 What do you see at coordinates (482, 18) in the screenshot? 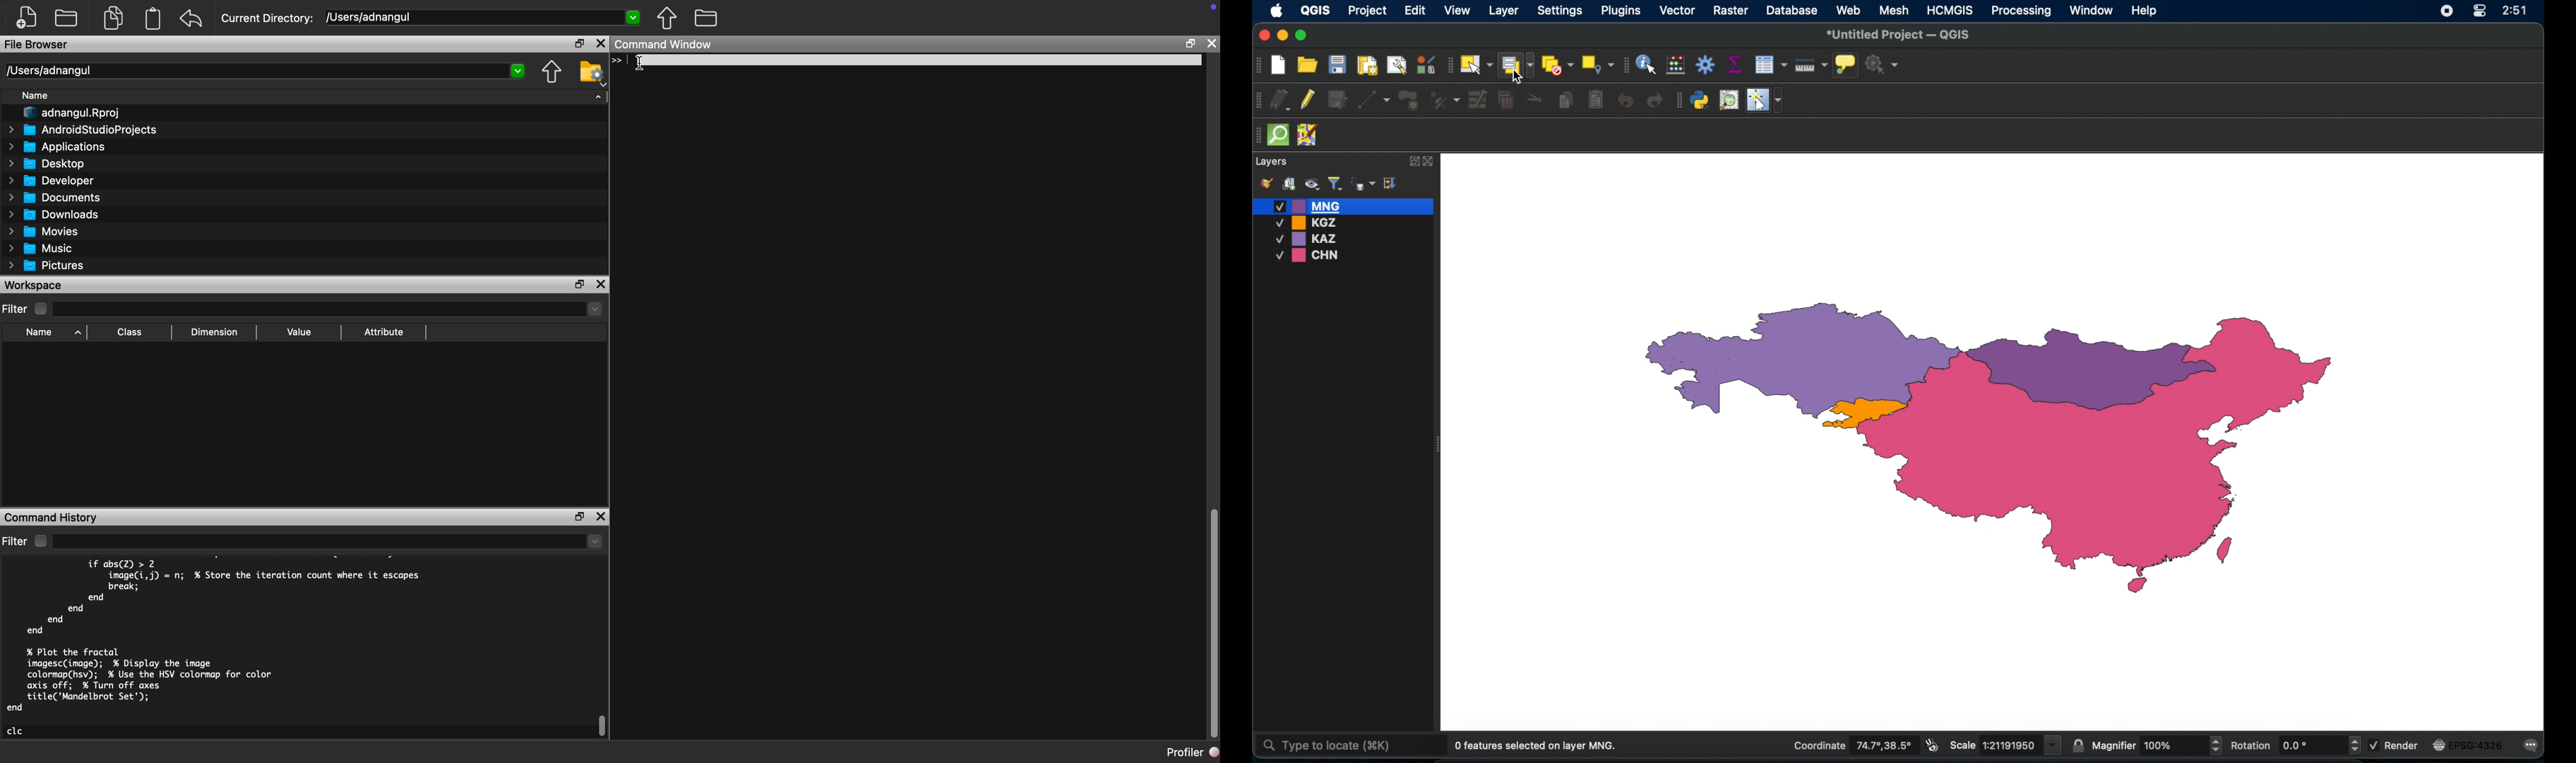
I see `/Users/adnangul ` at bounding box center [482, 18].